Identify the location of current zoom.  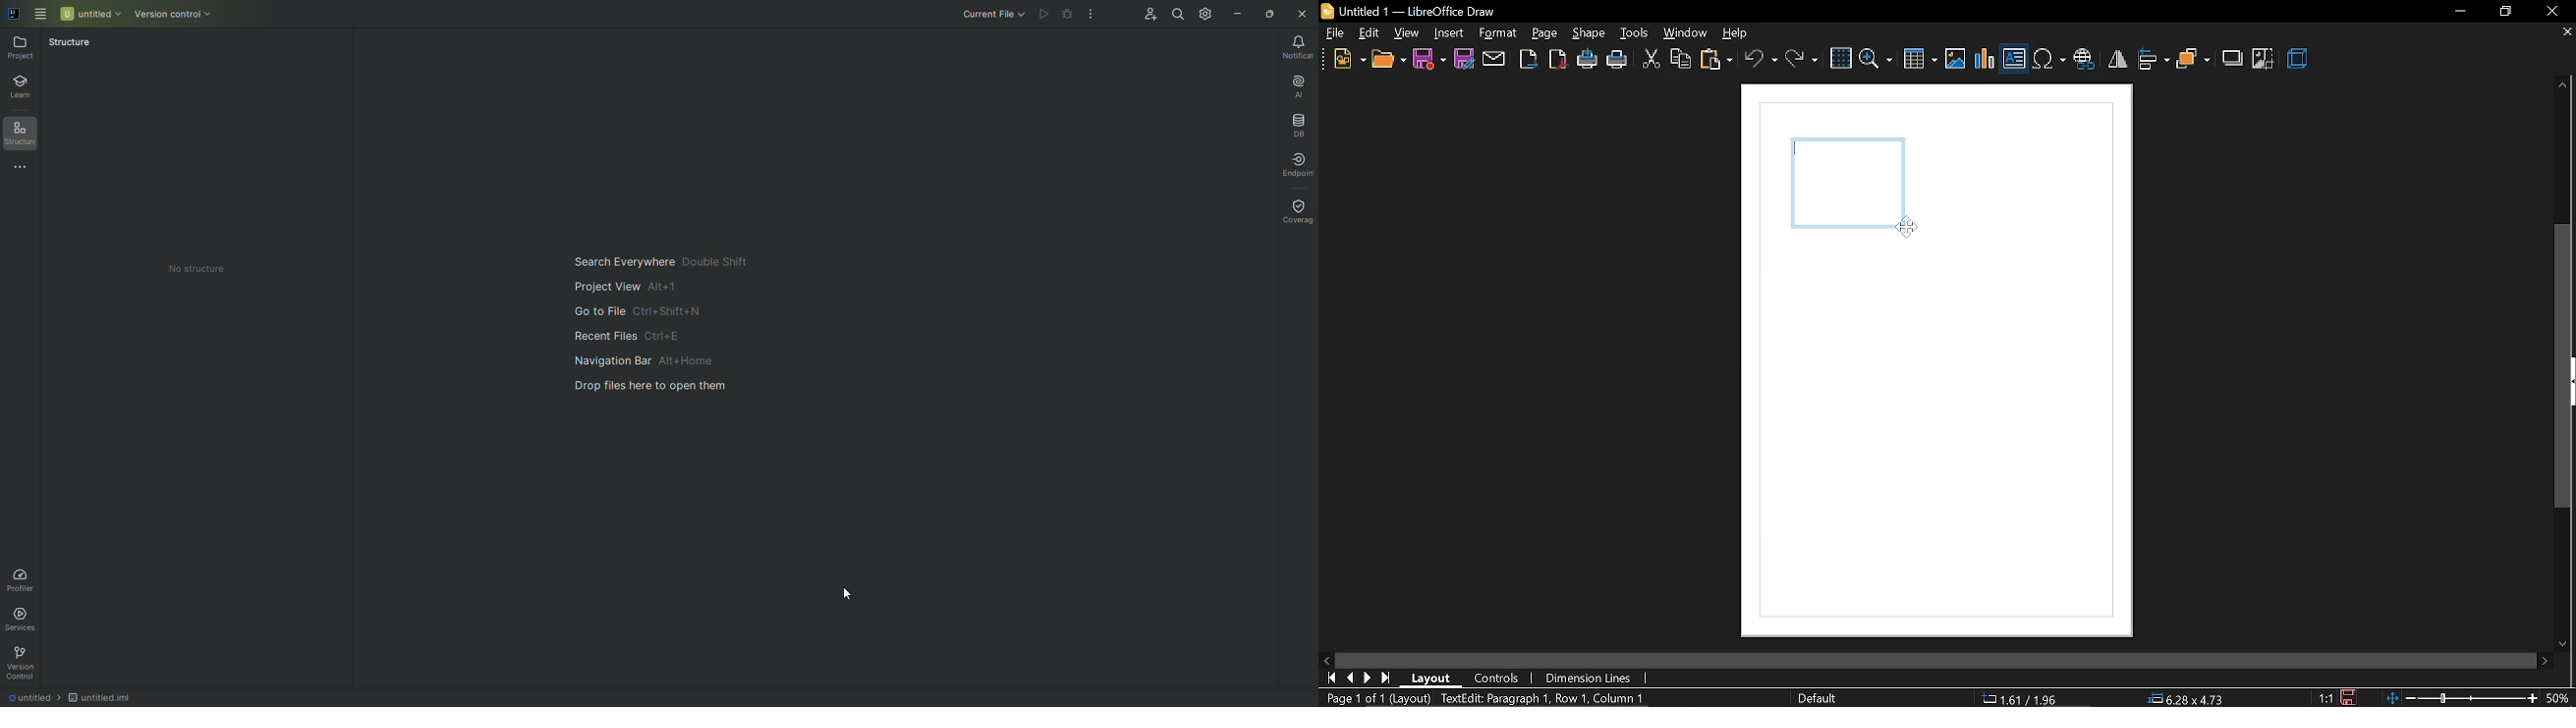
(2562, 698).